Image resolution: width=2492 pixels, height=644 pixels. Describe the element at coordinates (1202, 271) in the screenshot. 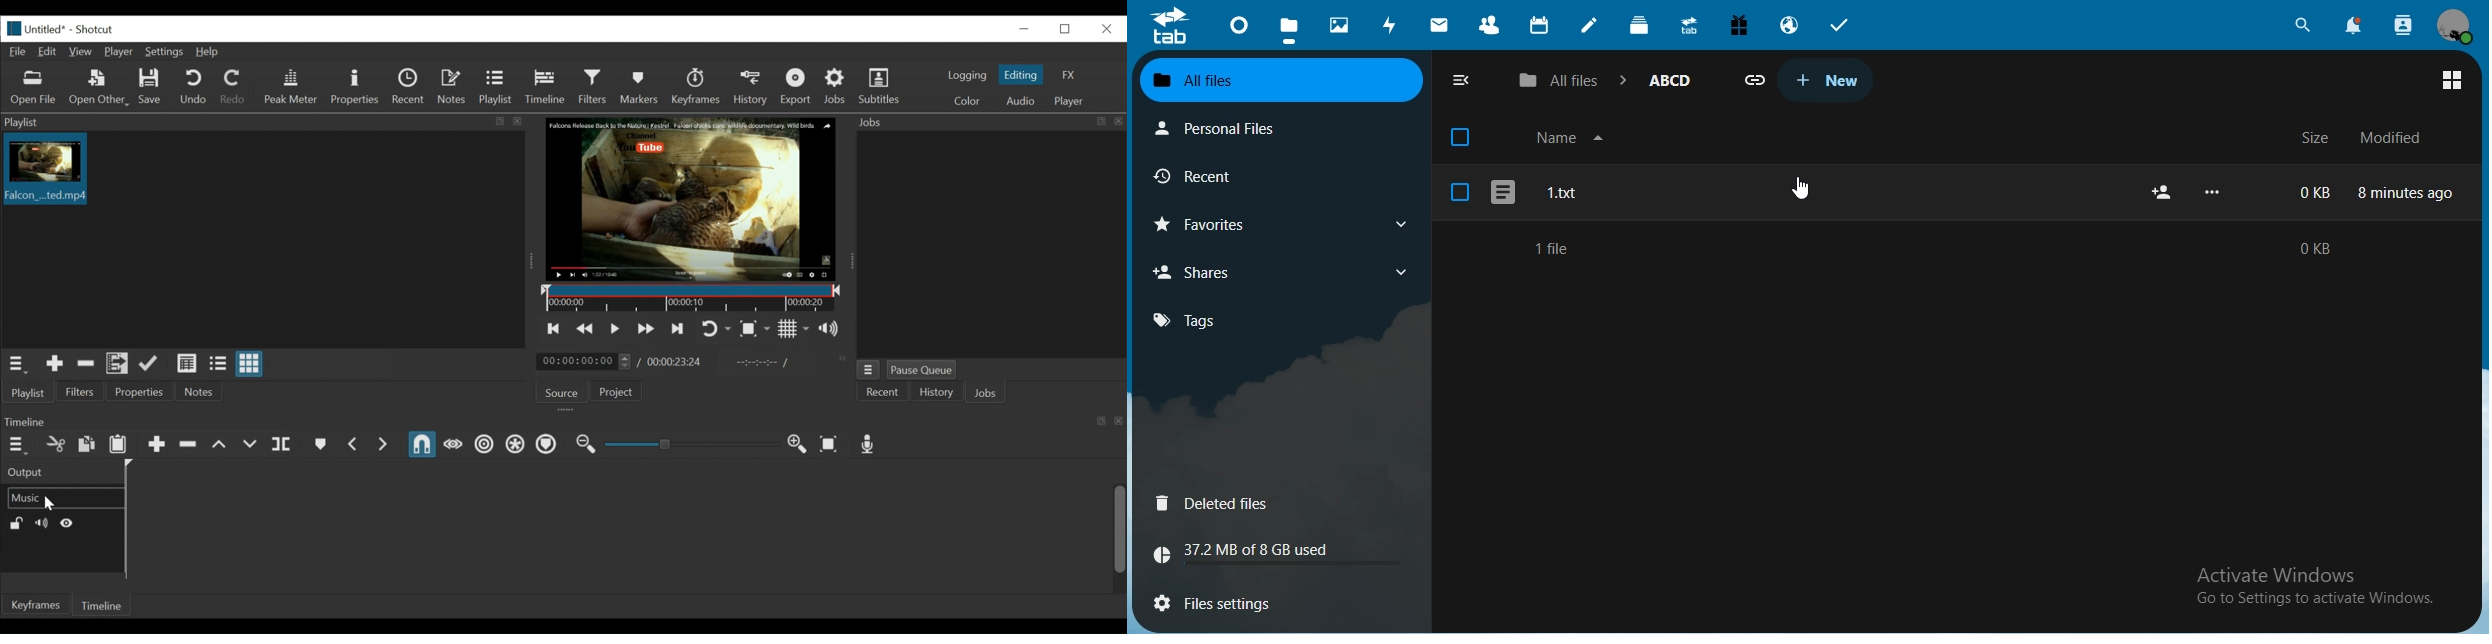

I see `shares` at that location.